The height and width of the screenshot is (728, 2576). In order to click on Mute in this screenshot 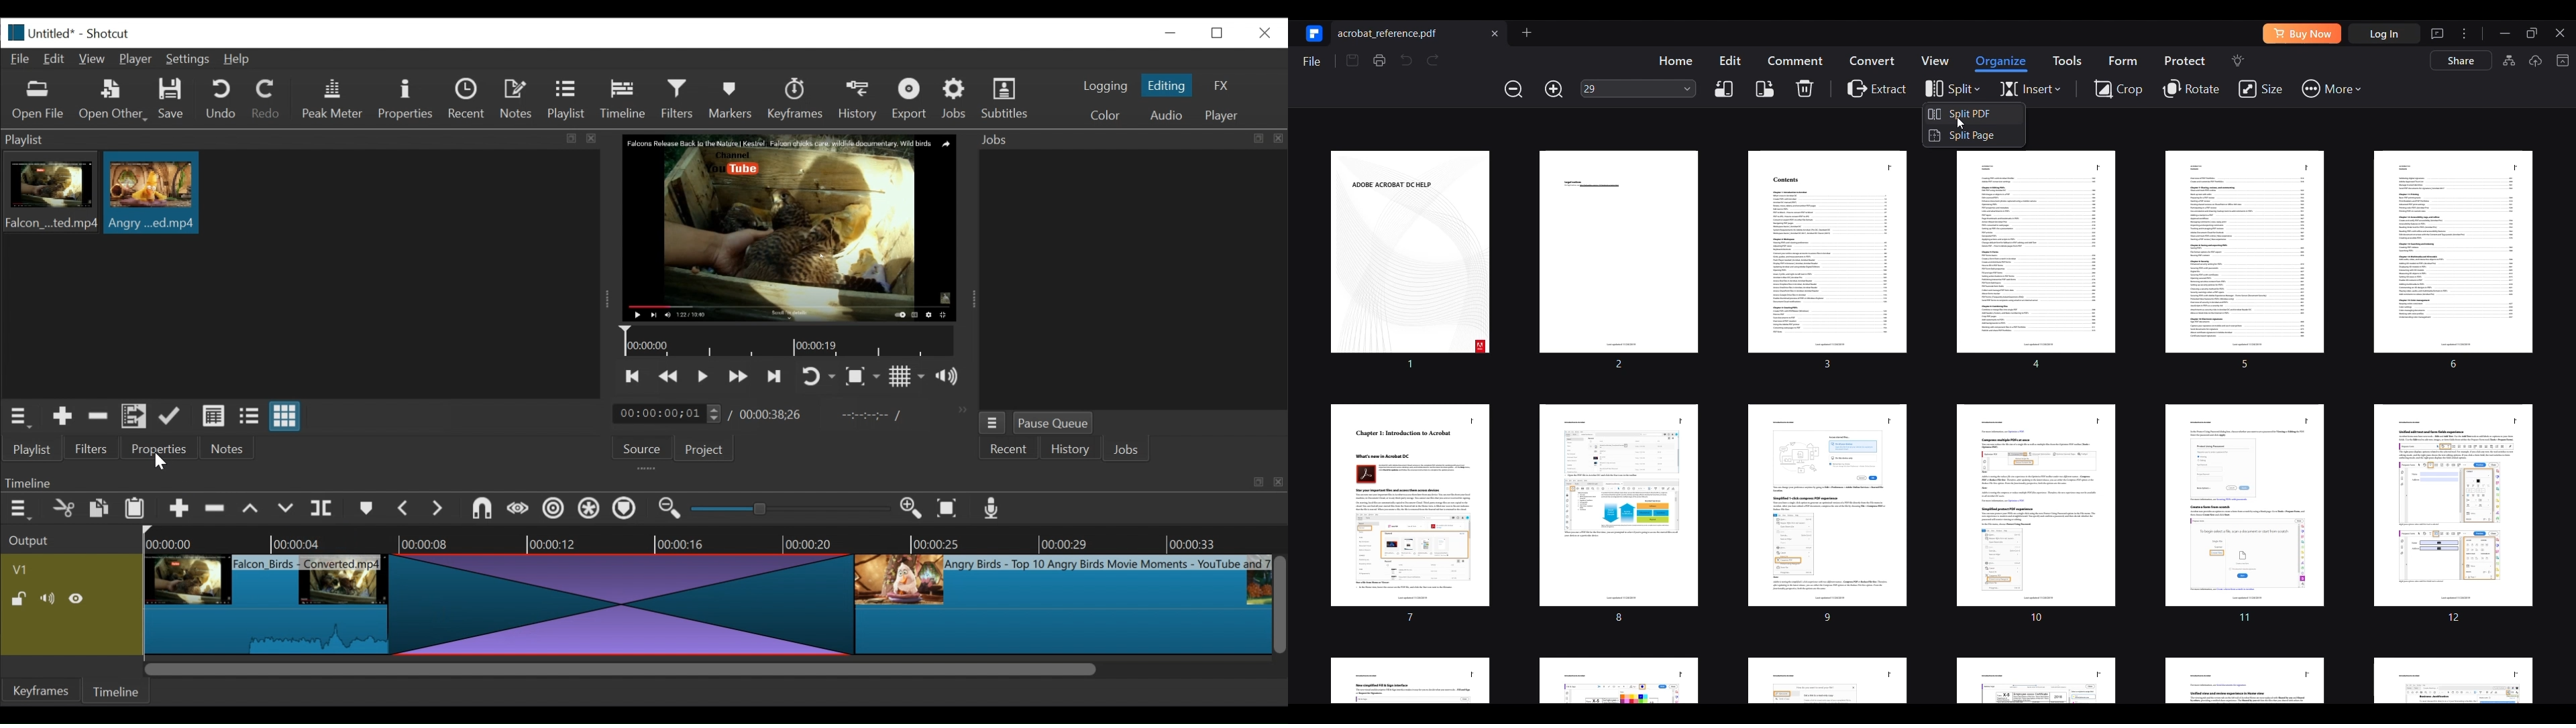, I will do `click(50, 599)`.